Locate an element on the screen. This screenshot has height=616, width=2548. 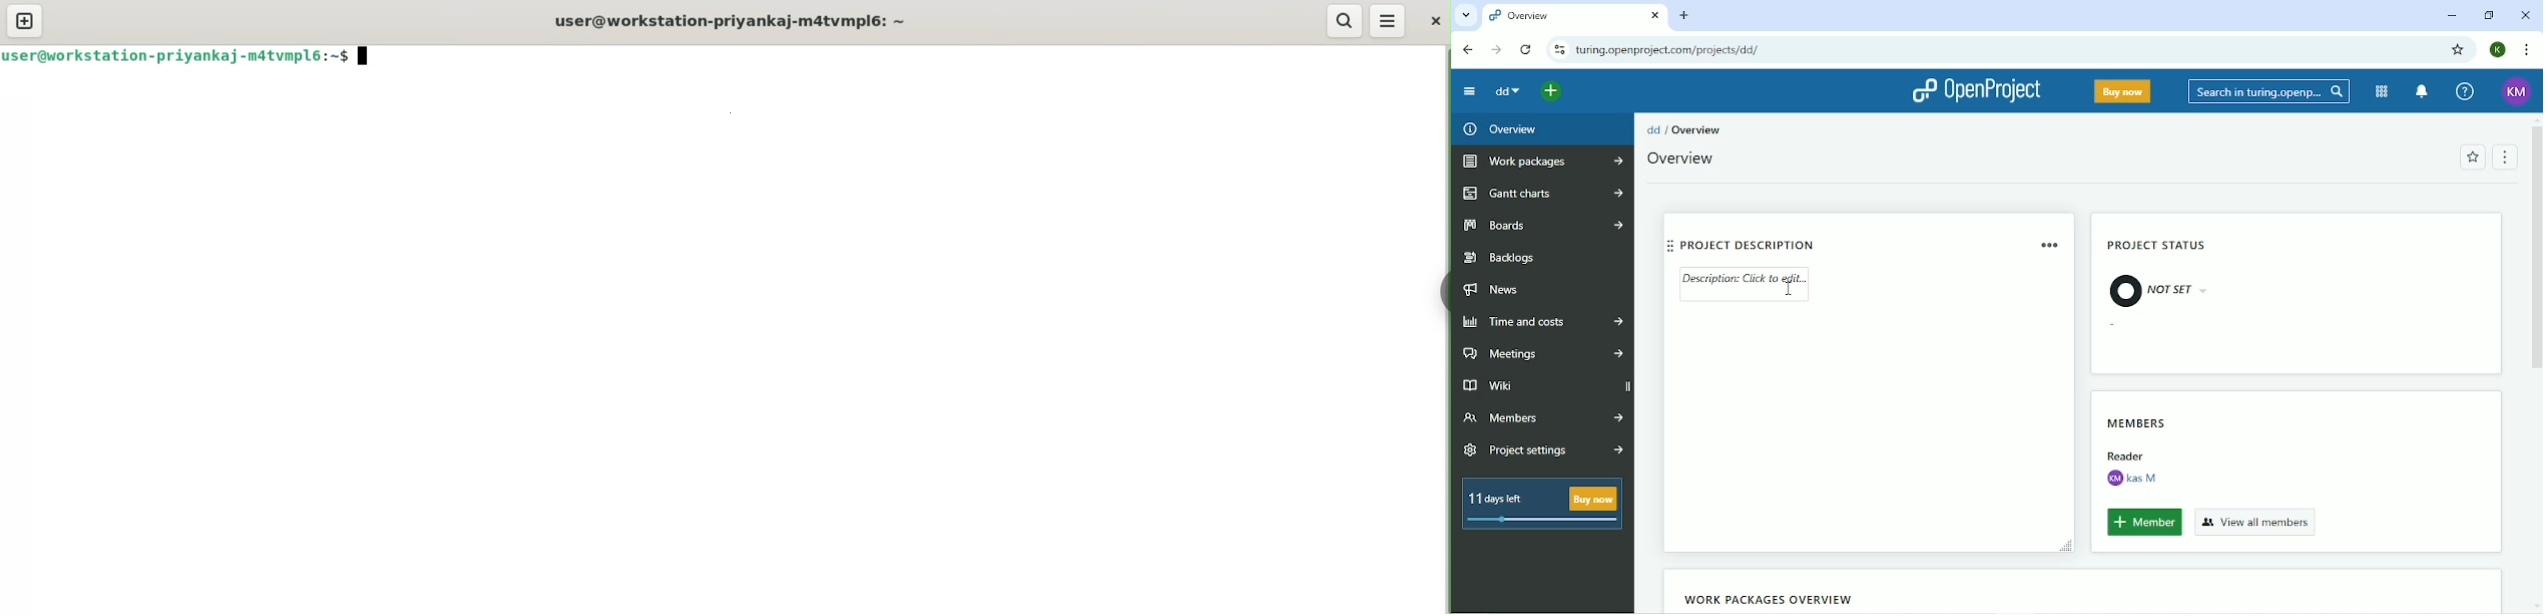
Overview is located at coordinates (1697, 130).